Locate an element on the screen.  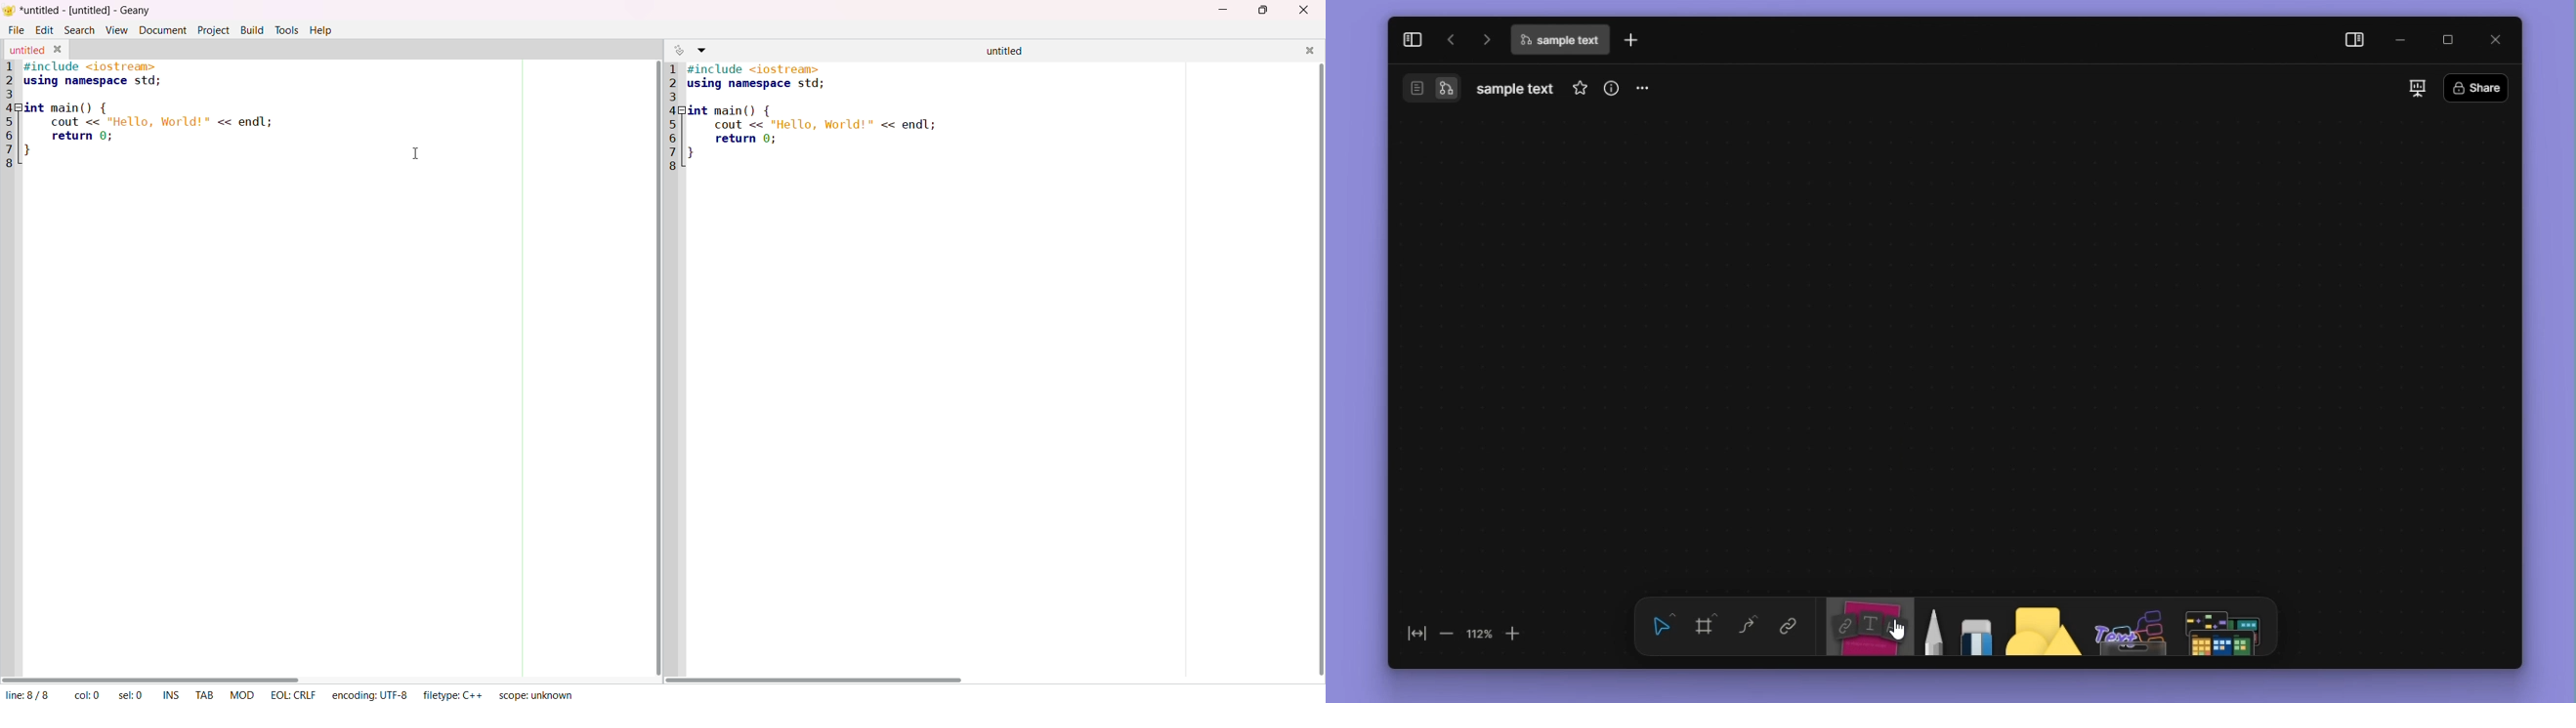
112% is located at coordinates (1479, 635).